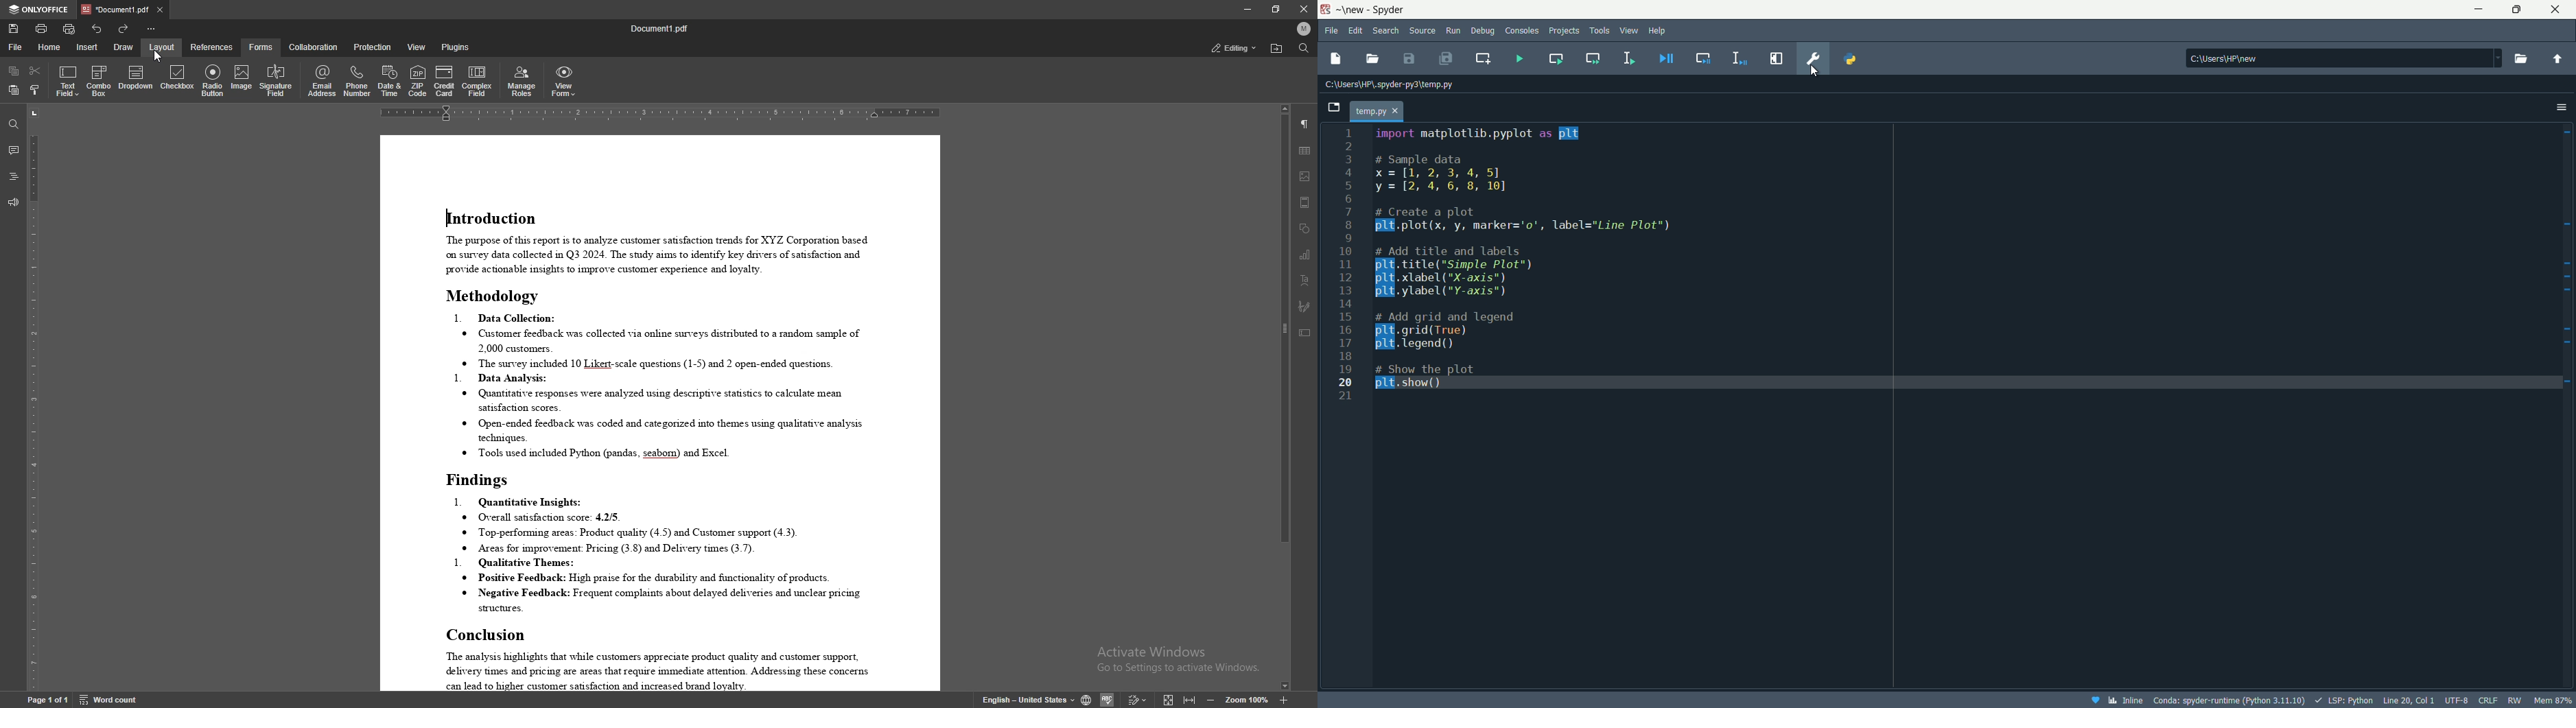 The image size is (2576, 728). I want to click on view, so click(1630, 30).